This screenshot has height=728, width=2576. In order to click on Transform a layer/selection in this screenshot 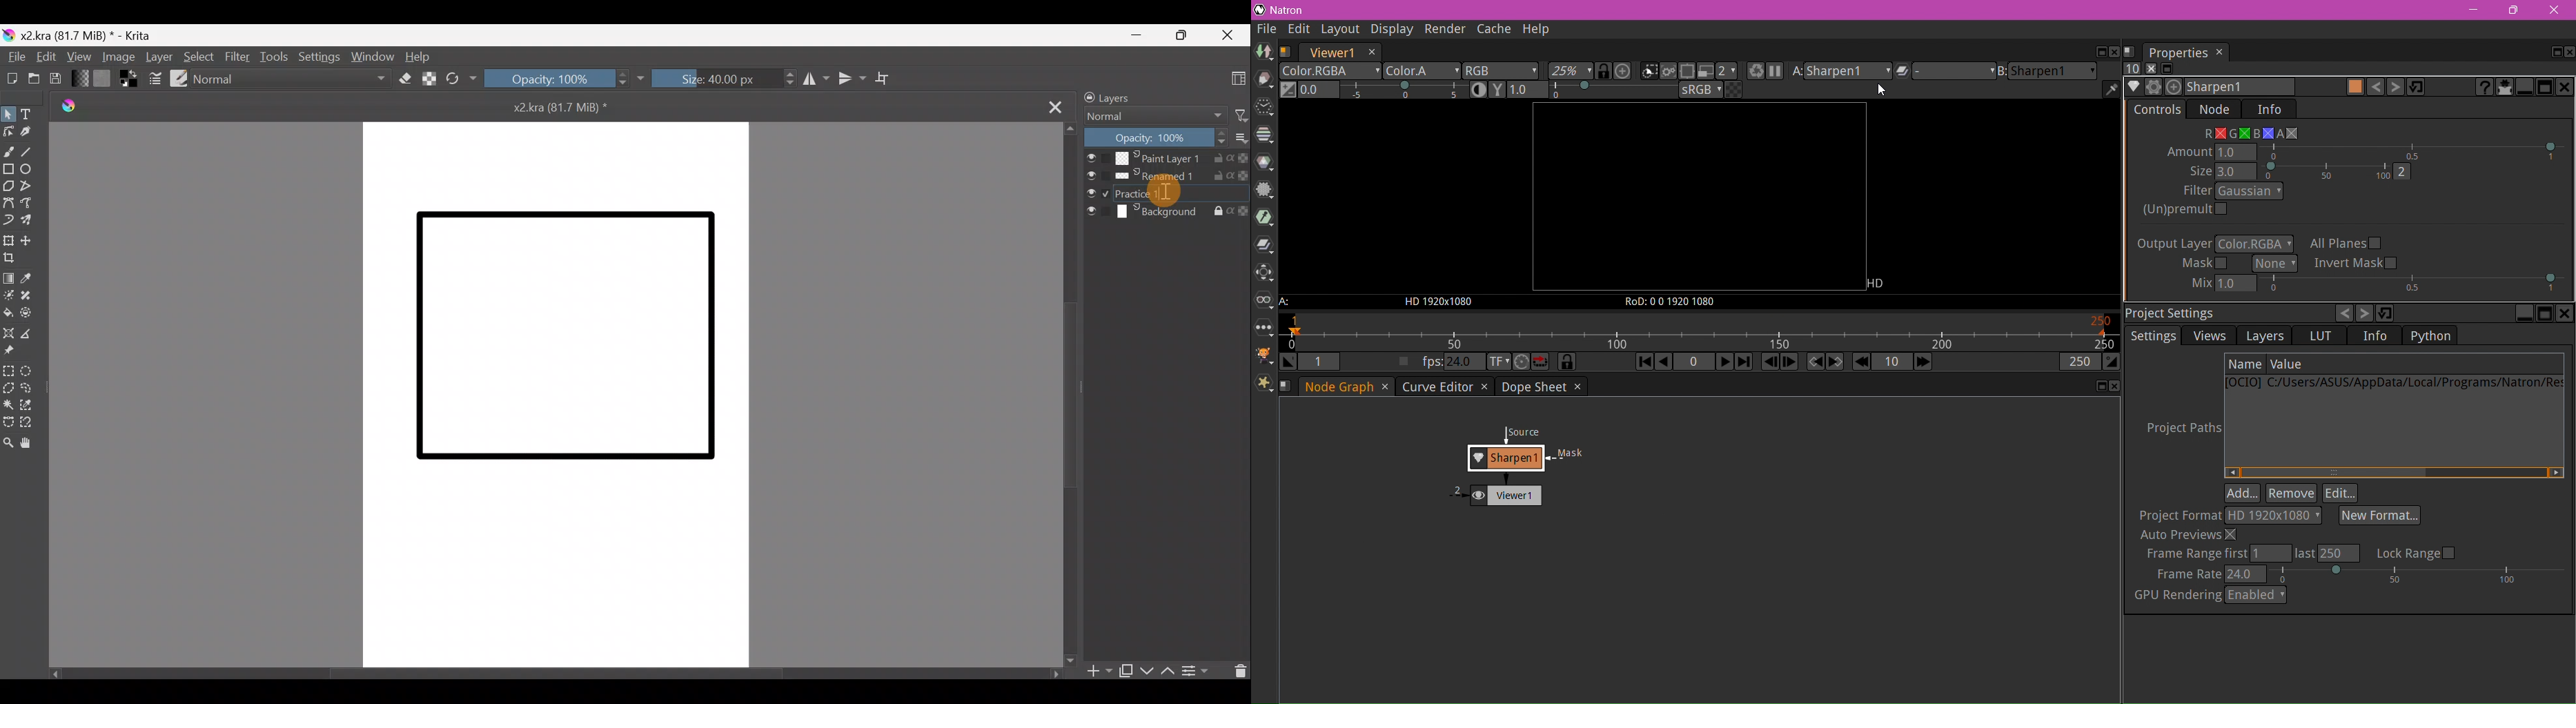, I will do `click(8, 237)`.